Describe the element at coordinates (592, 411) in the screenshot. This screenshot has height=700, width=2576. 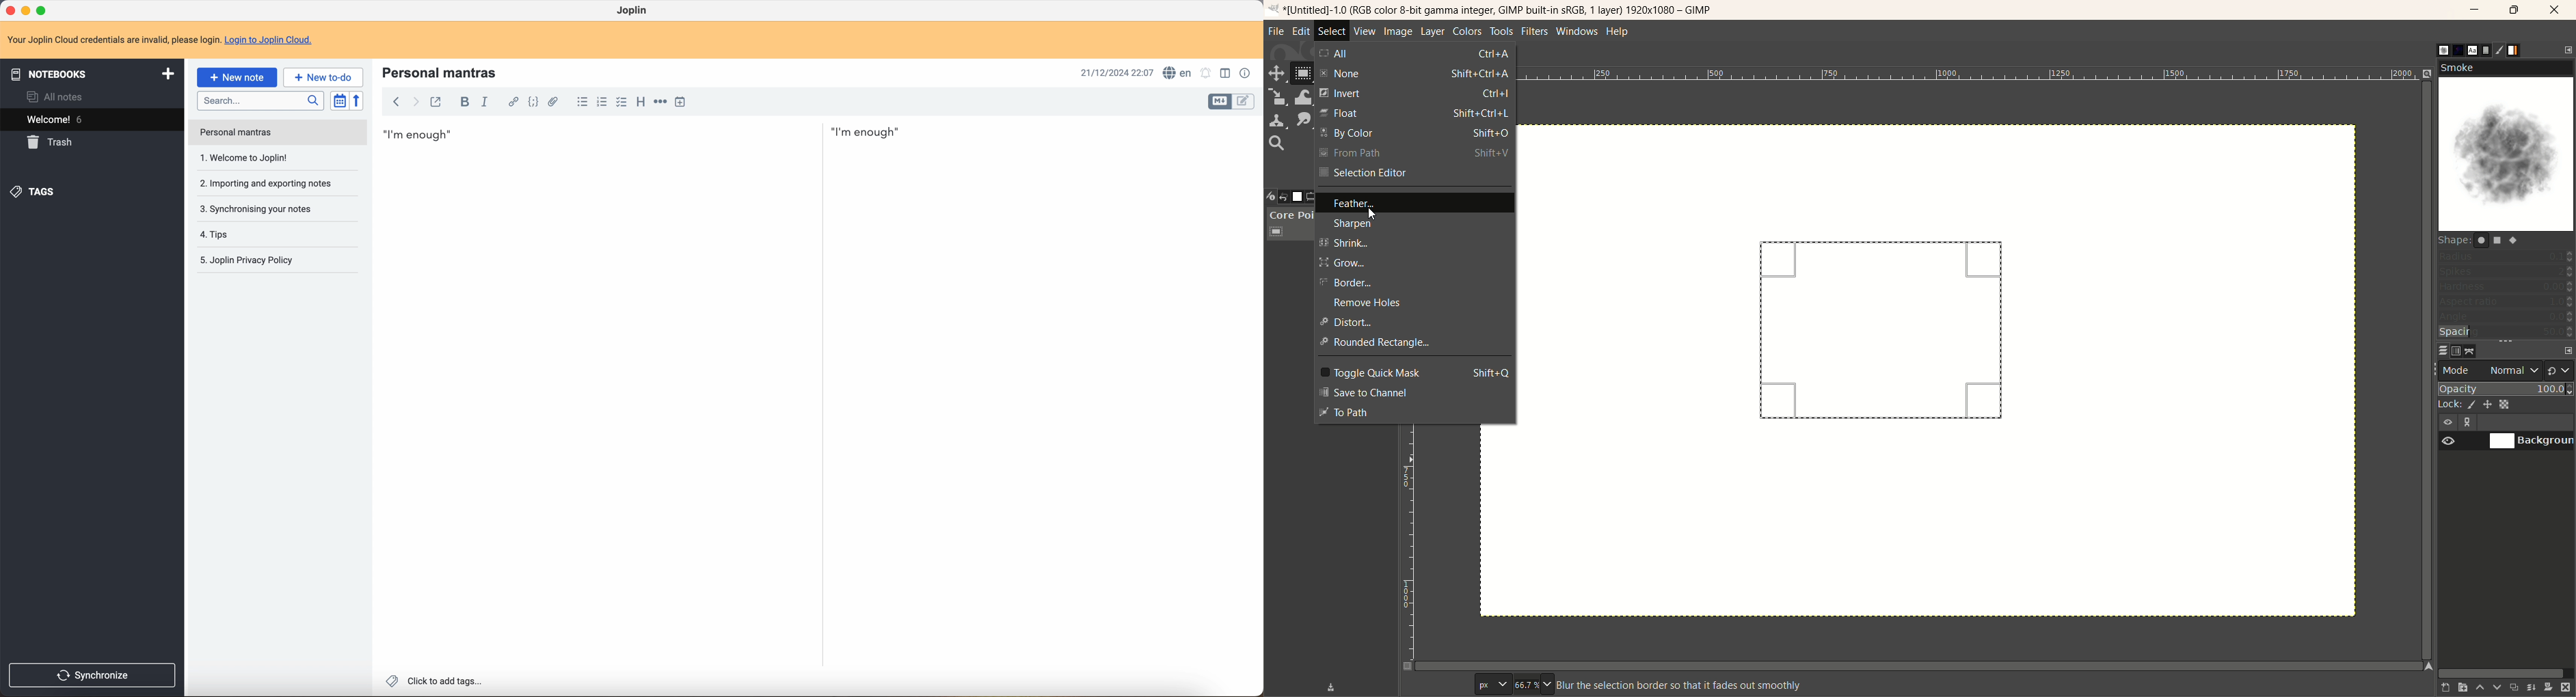
I see `body text` at that location.